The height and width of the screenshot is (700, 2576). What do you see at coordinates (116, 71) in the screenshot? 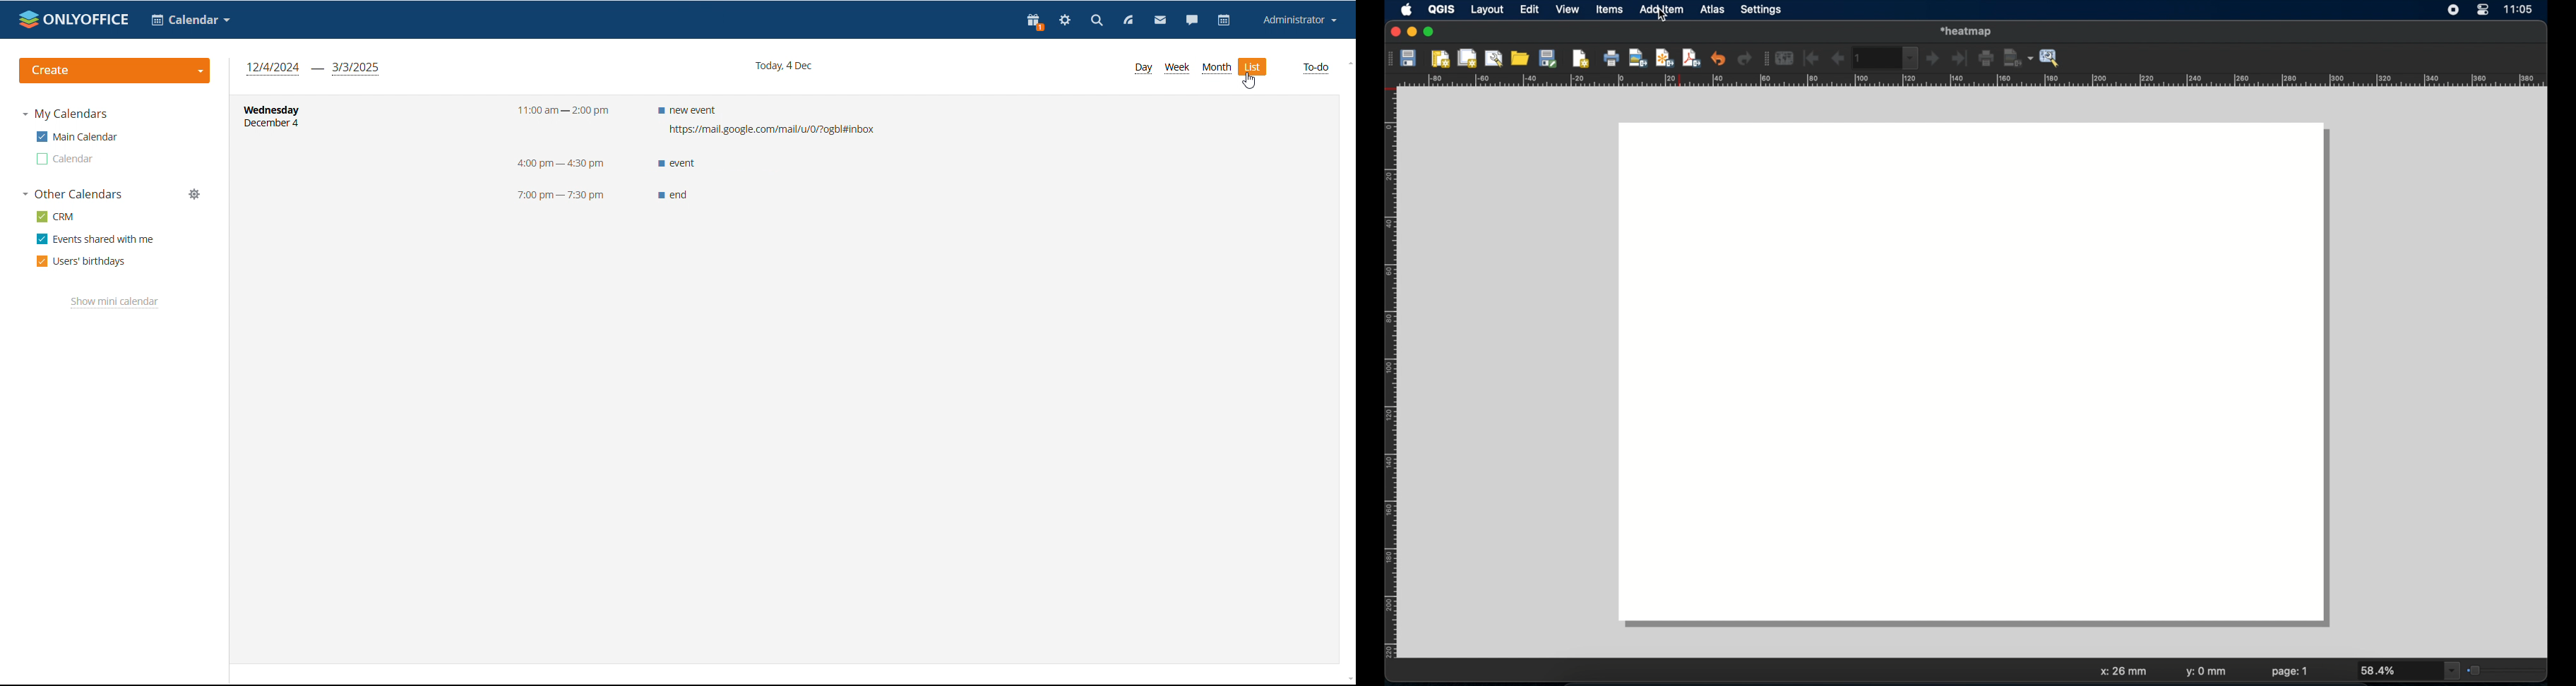
I see `create` at bounding box center [116, 71].